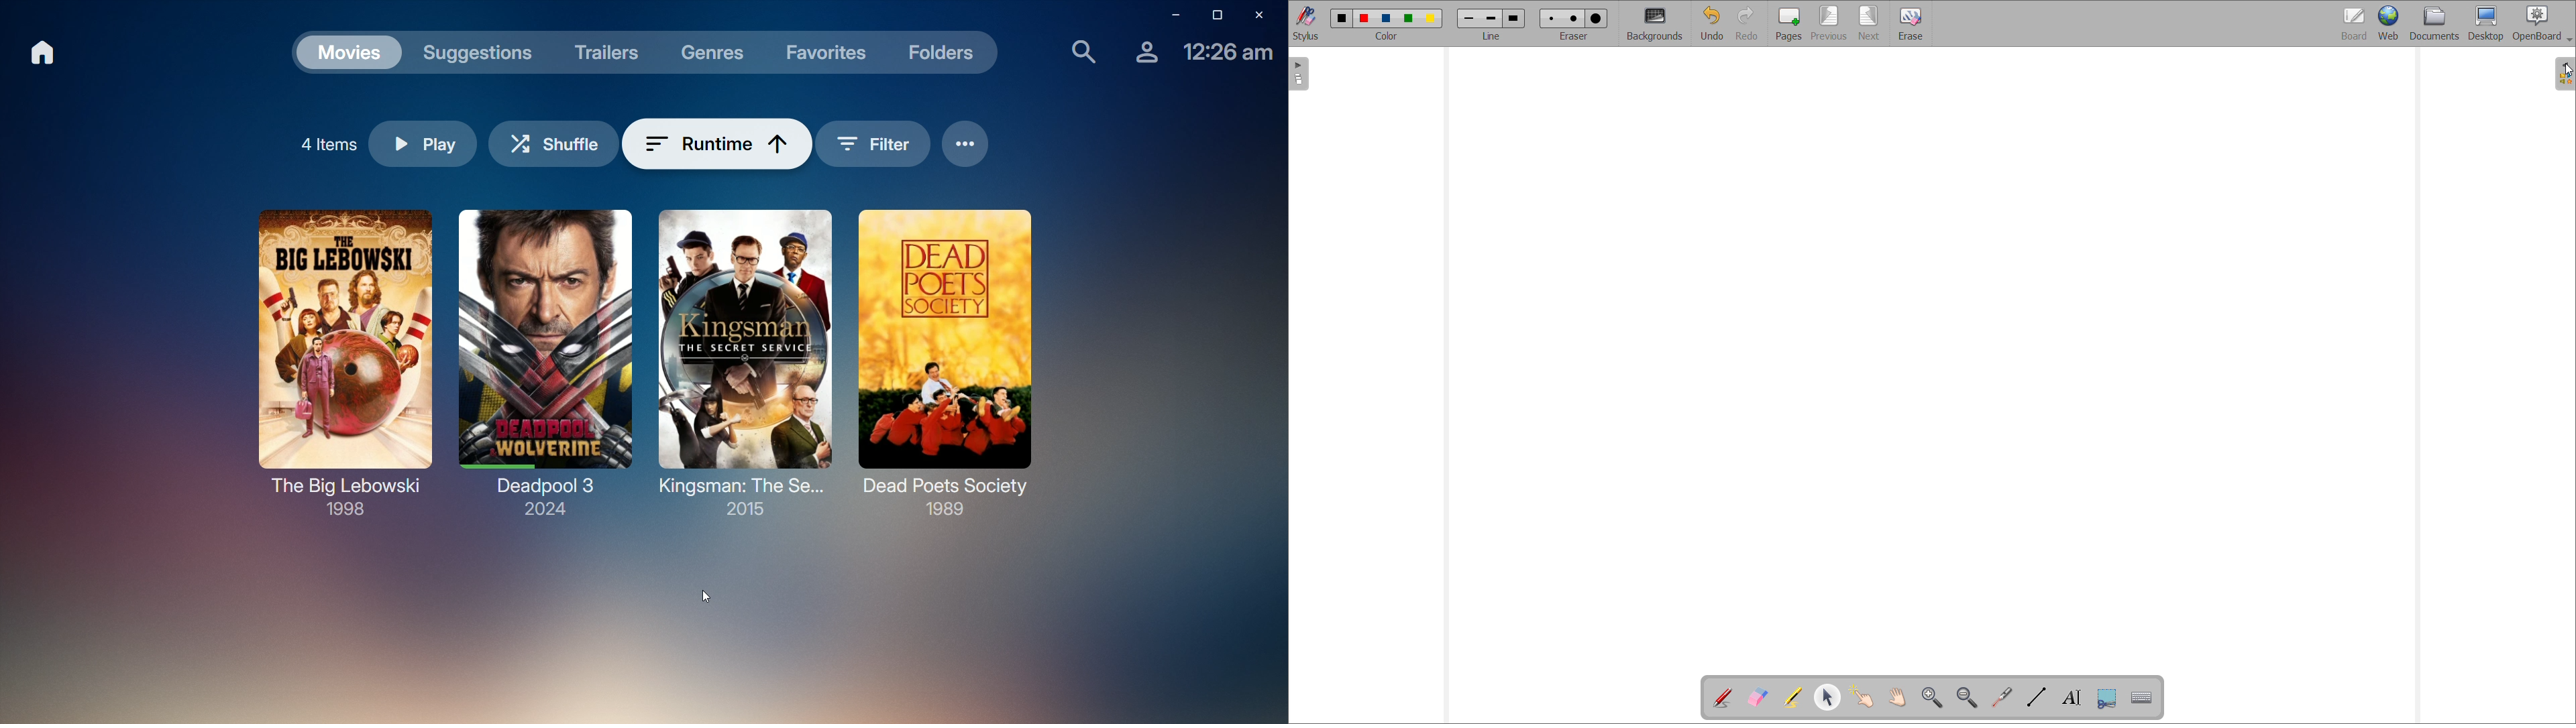  What do you see at coordinates (1792, 698) in the screenshot?
I see `highlighter` at bounding box center [1792, 698].